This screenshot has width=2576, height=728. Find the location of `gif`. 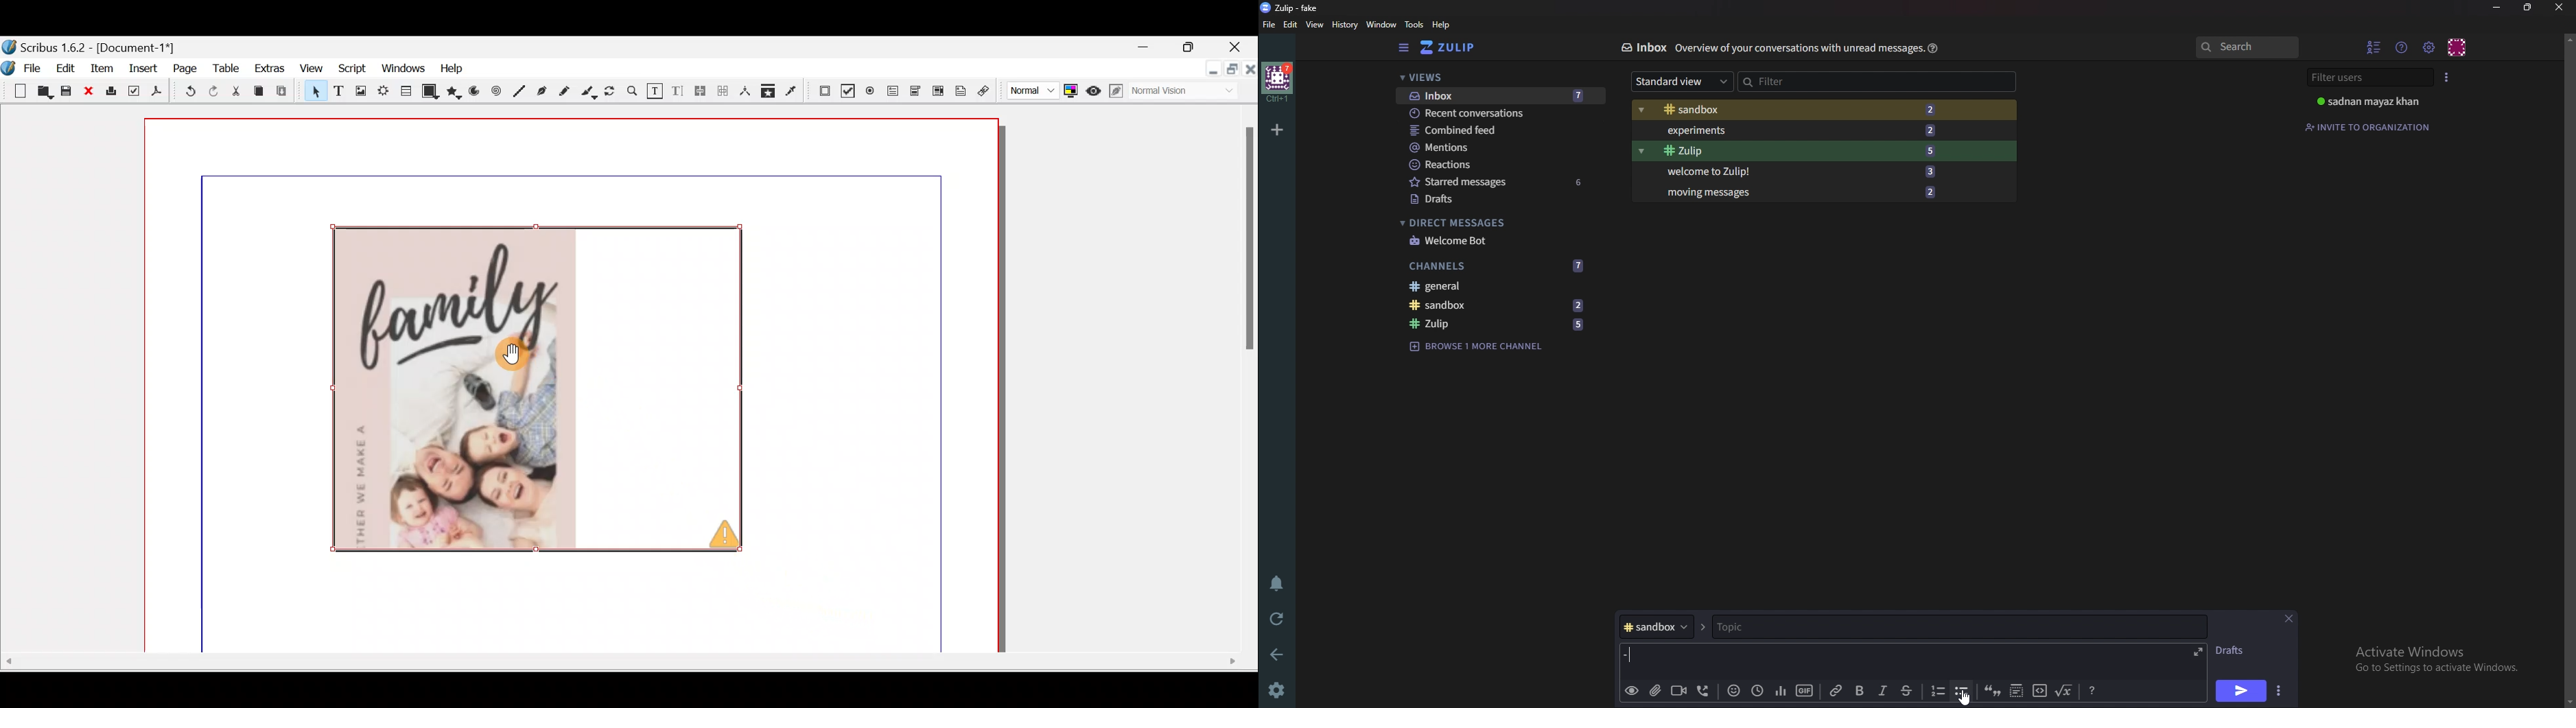

gif is located at coordinates (1805, 690).